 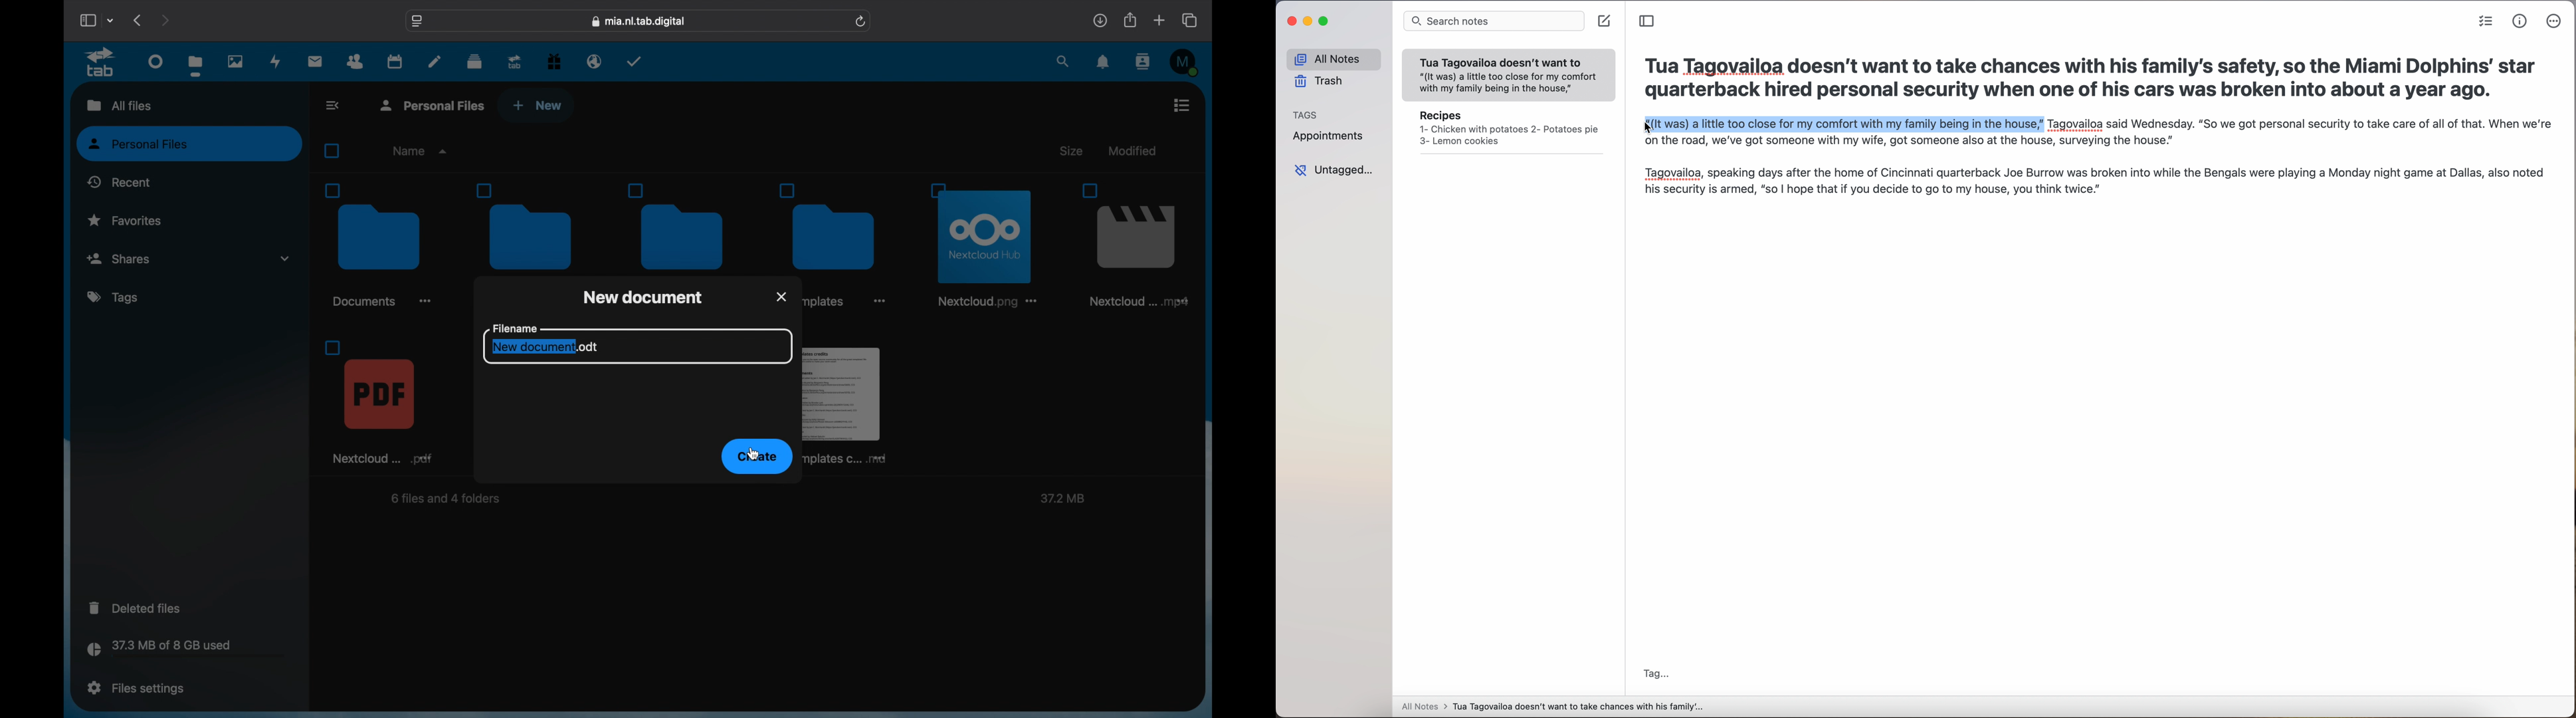 I want to click on tags, so click(x=1306, y=114).